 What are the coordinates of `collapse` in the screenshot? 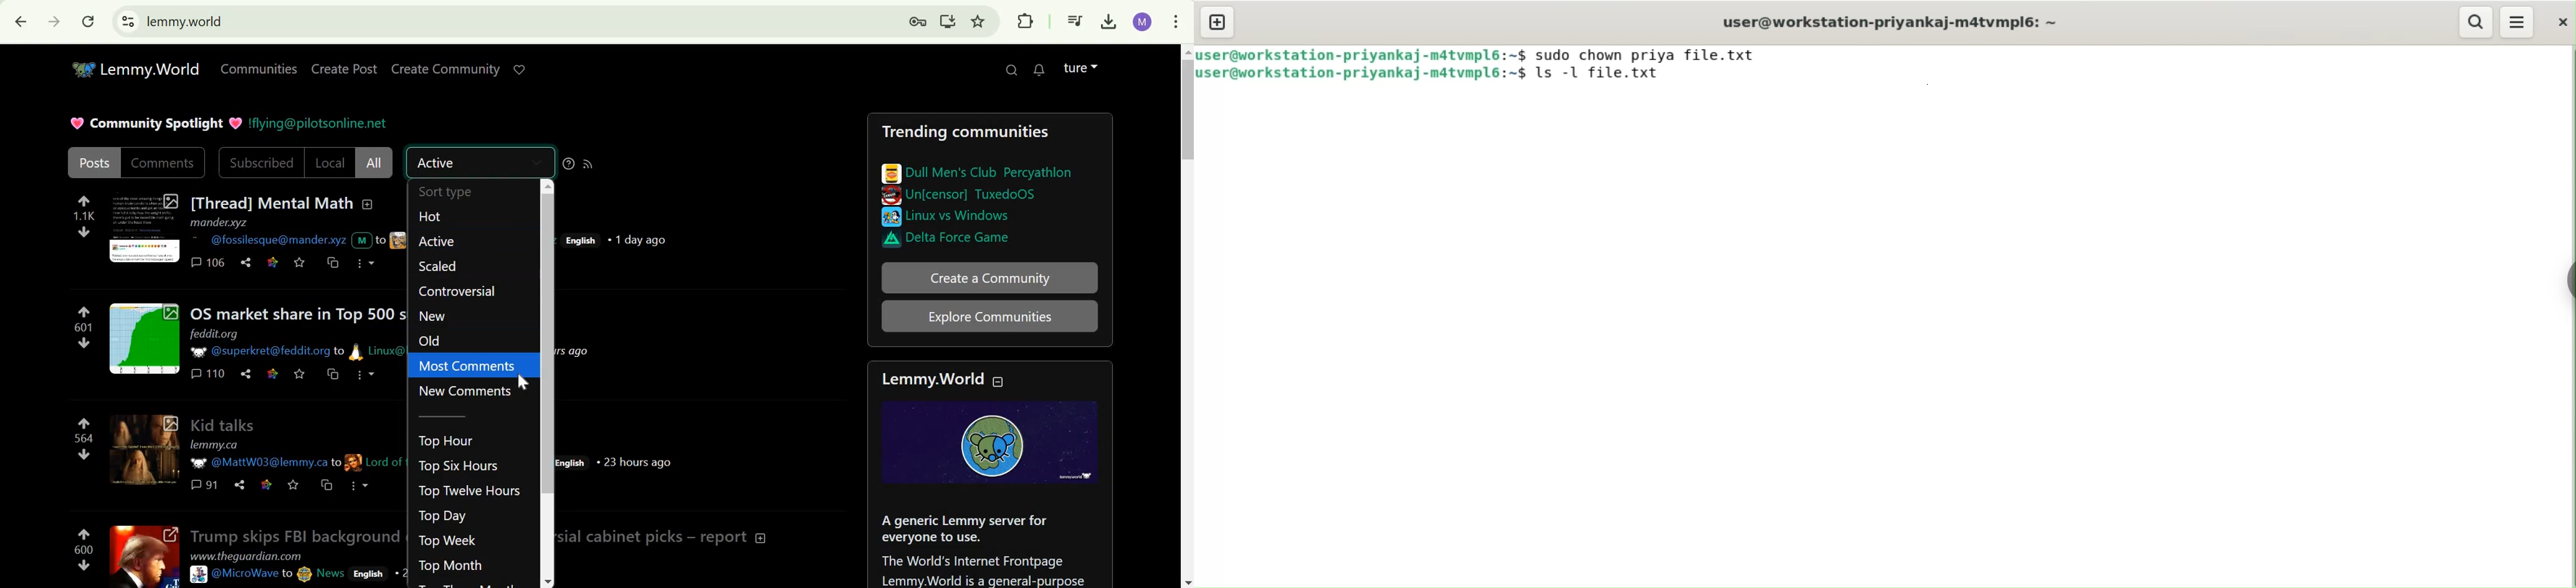 It's located at (535, 315).